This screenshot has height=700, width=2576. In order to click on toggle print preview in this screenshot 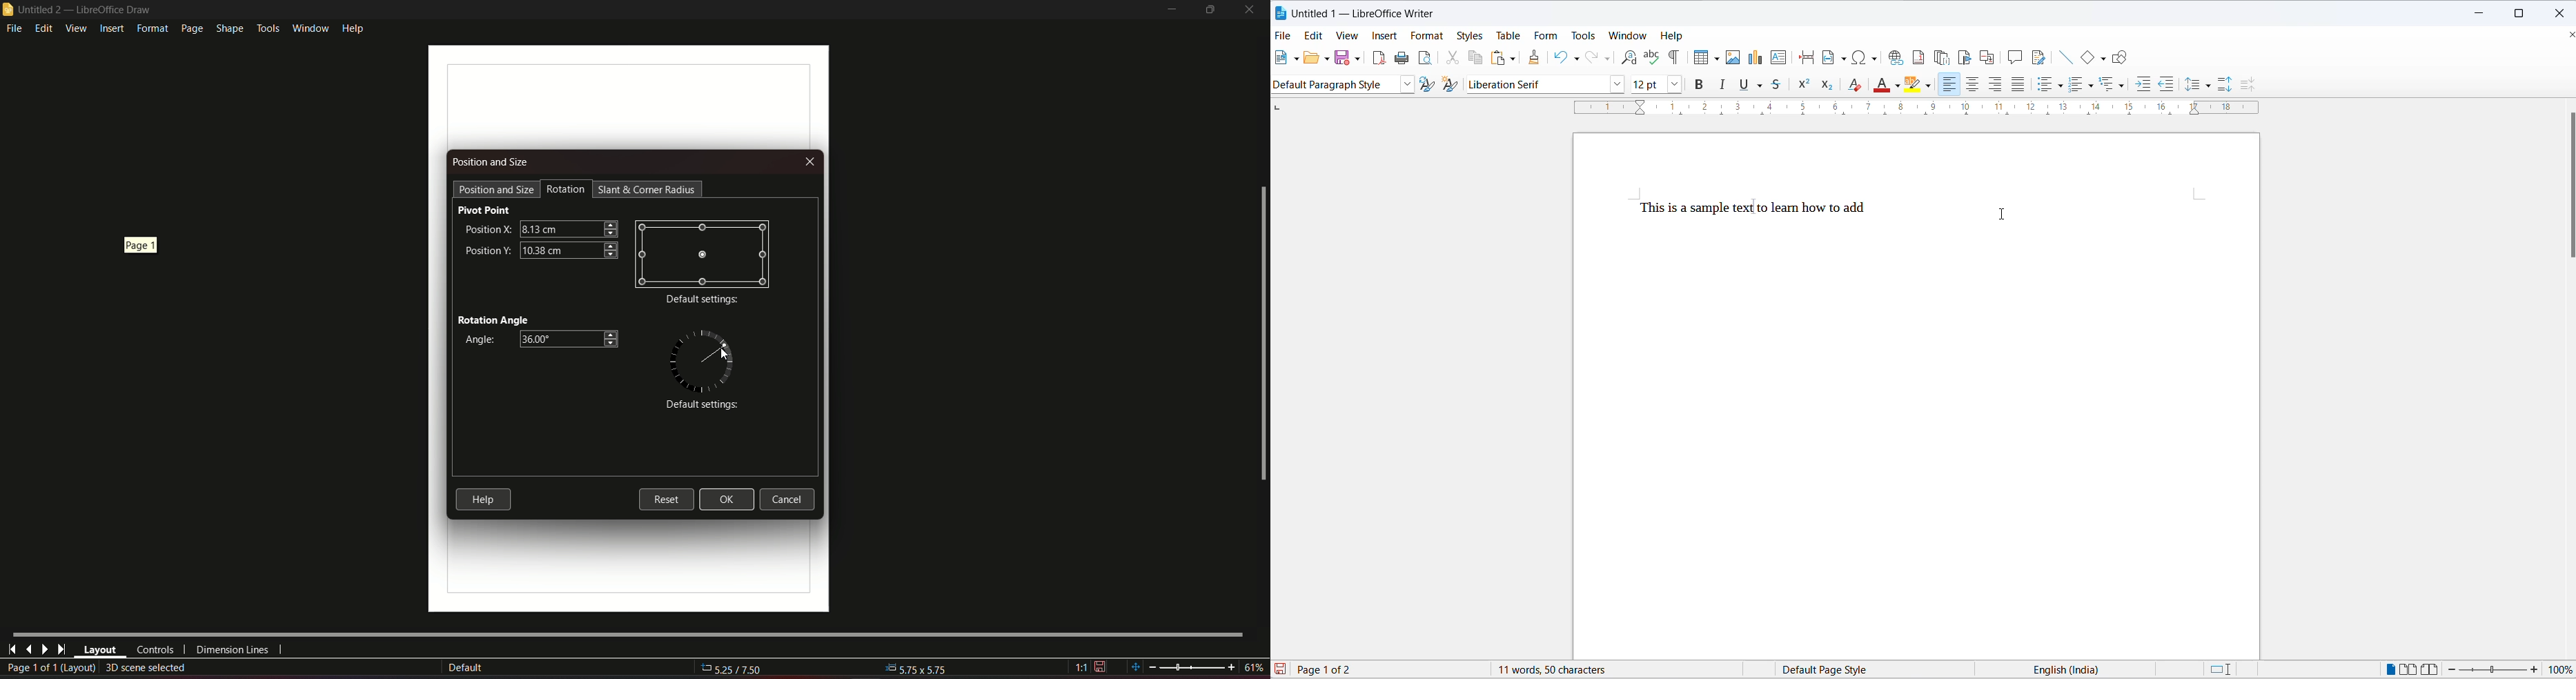, I will do `click(1427, 58)`.